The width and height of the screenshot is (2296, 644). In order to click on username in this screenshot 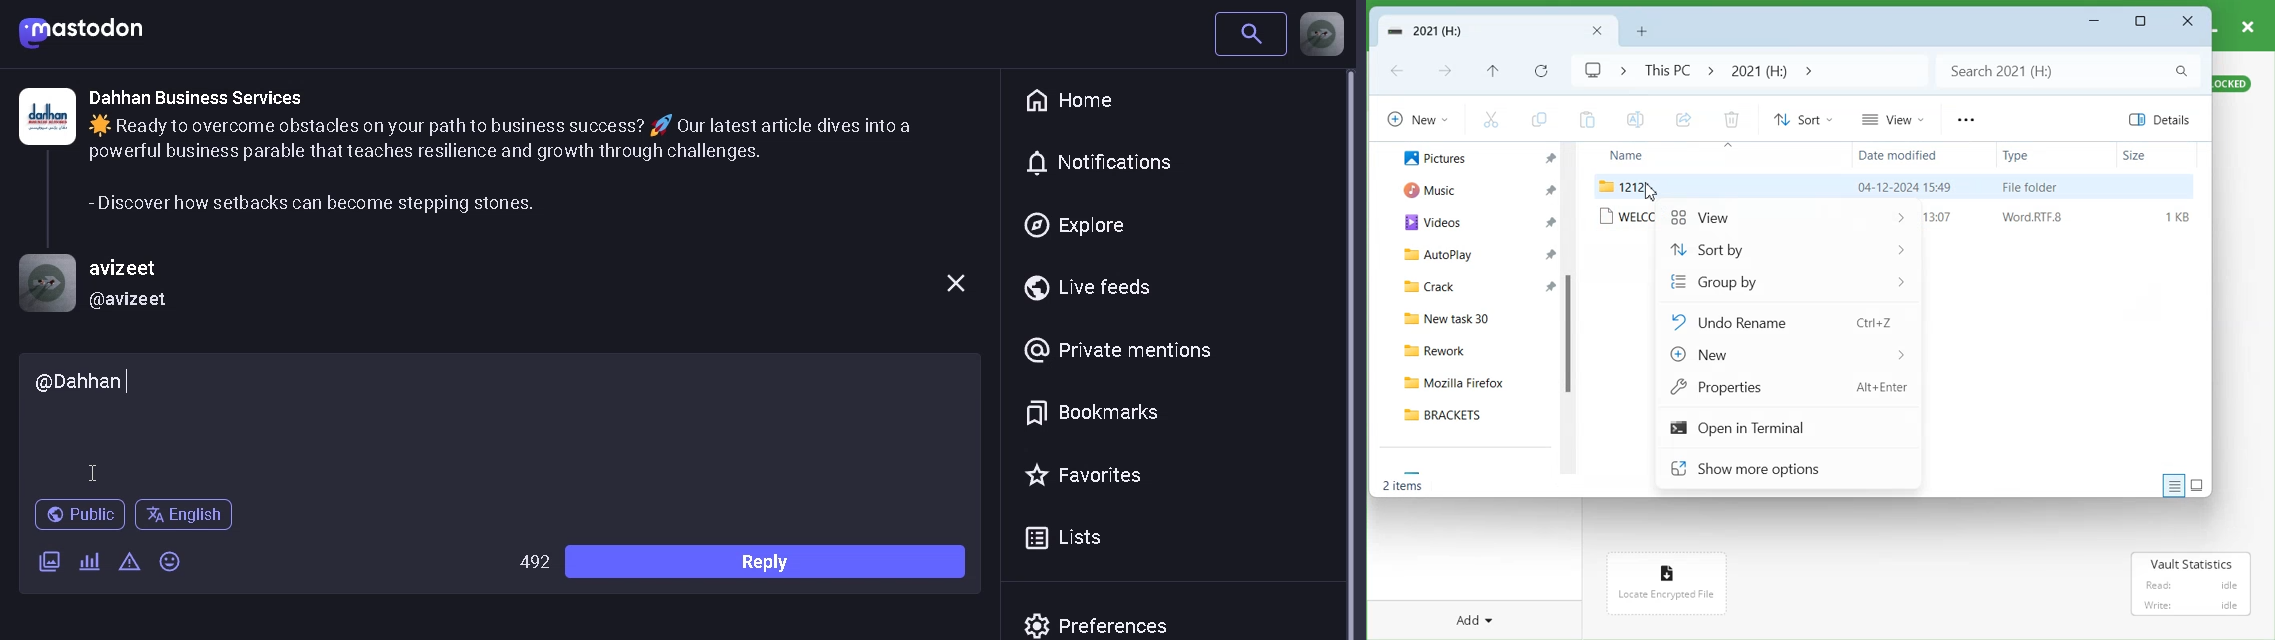, I will do `click(135, 270)`.